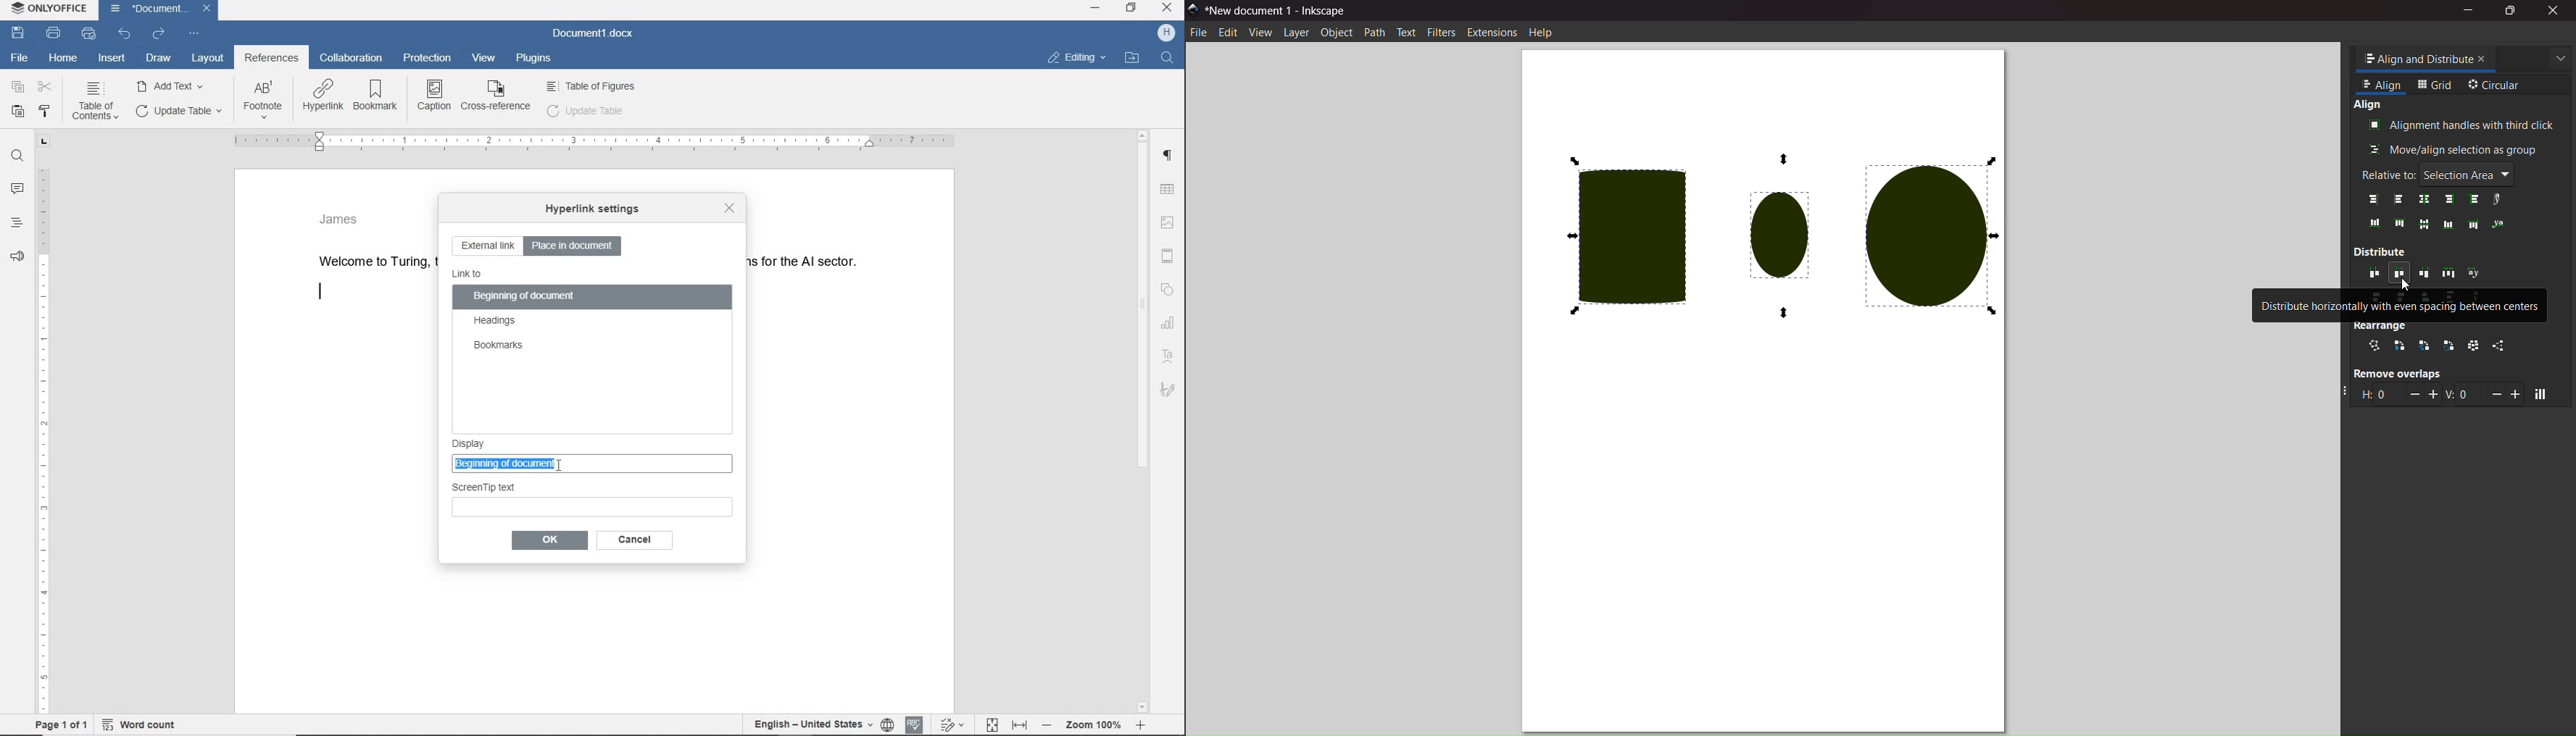 The width and height of the screenshot is (2576, 756). Describe the element at coordinates (353, 59) in the screenshot. I see `collaboration` at that location.